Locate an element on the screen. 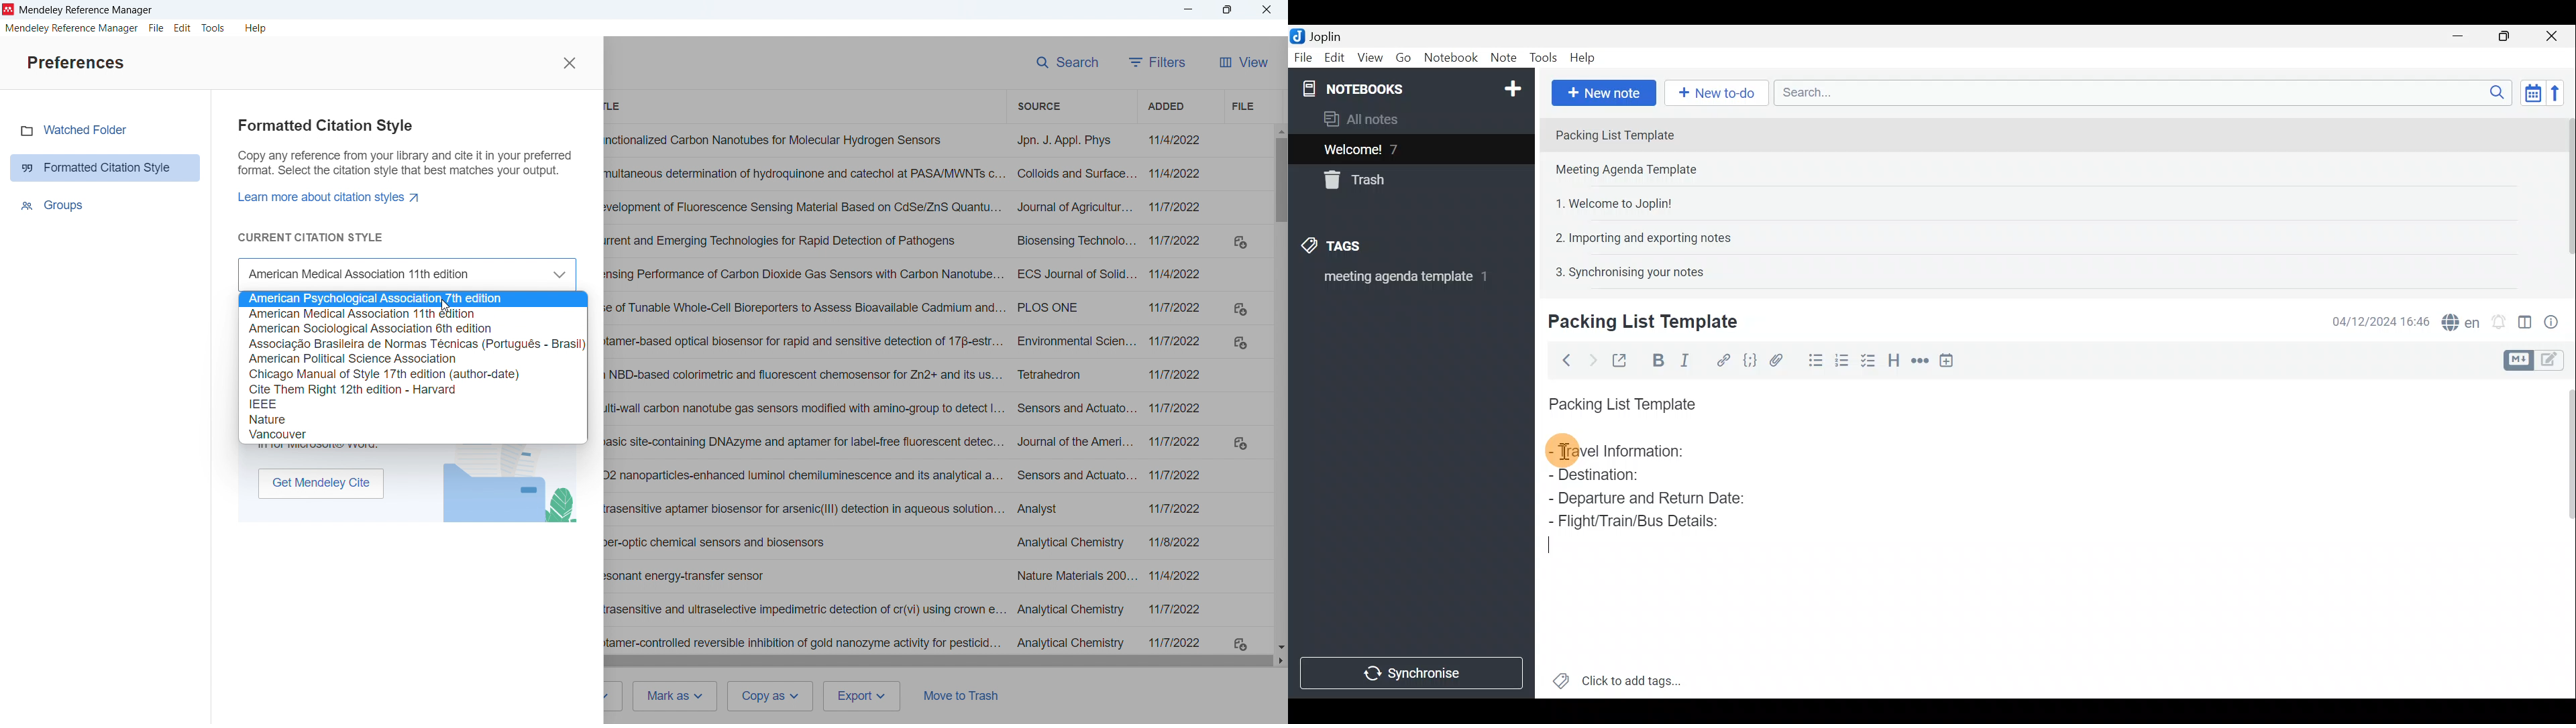 This screenshot has width=2576, height=728. Tags is located at coordinates (1353, 248).